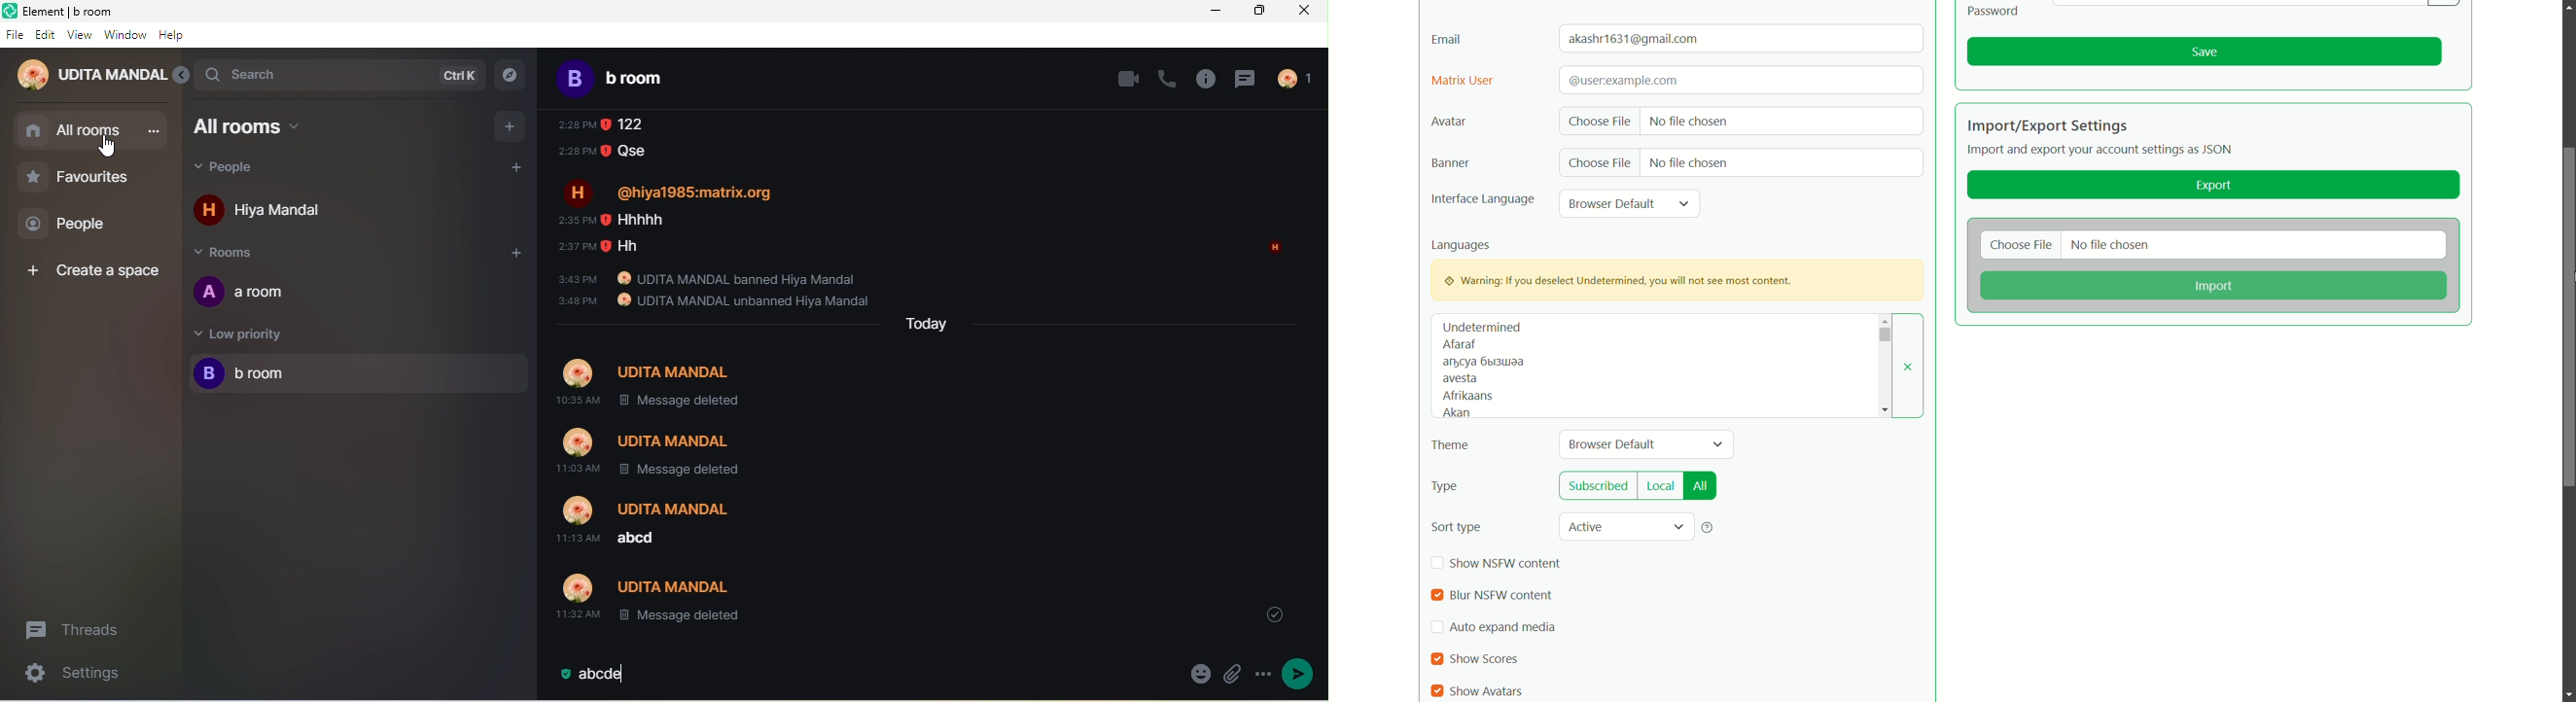 Image resolution: width=2576 pixels, height=728 pixels. What do you see at coordinates (1217, 10) in the screenshot?
I see `minimize` at bounding box center [1217, 10].